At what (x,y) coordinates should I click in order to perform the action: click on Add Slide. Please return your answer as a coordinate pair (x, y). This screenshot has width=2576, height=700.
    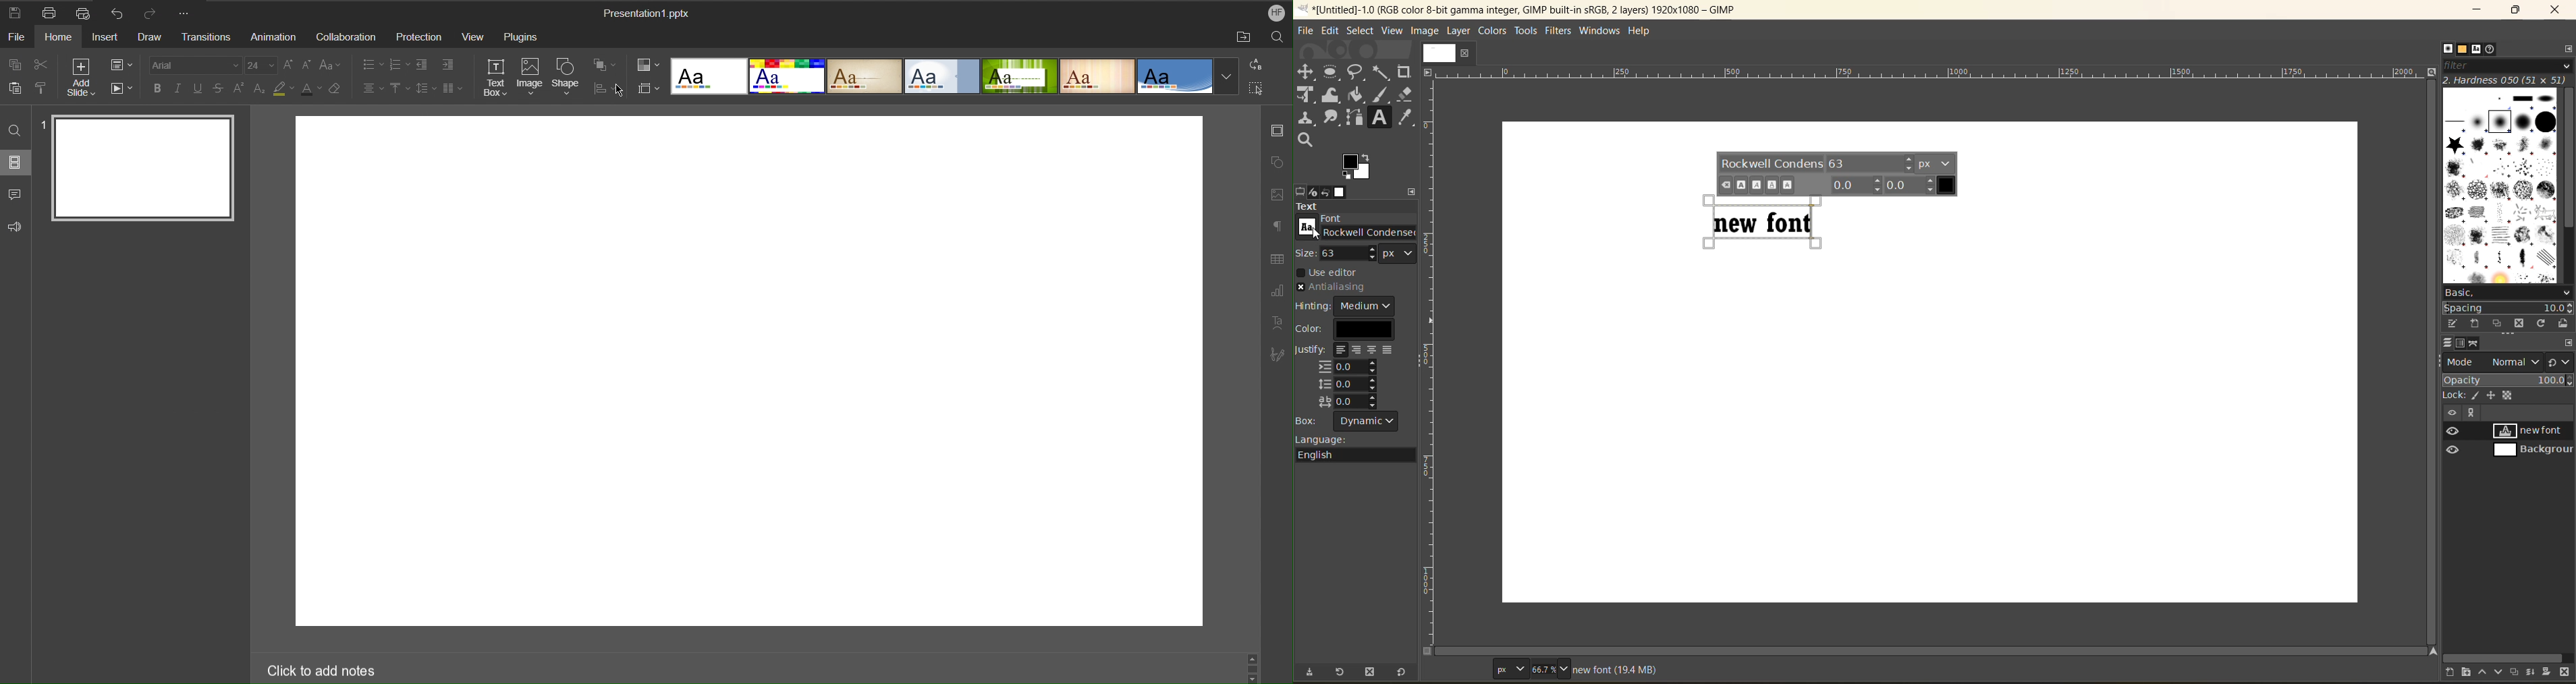
    Looking at the image, I should click on (84, 77).